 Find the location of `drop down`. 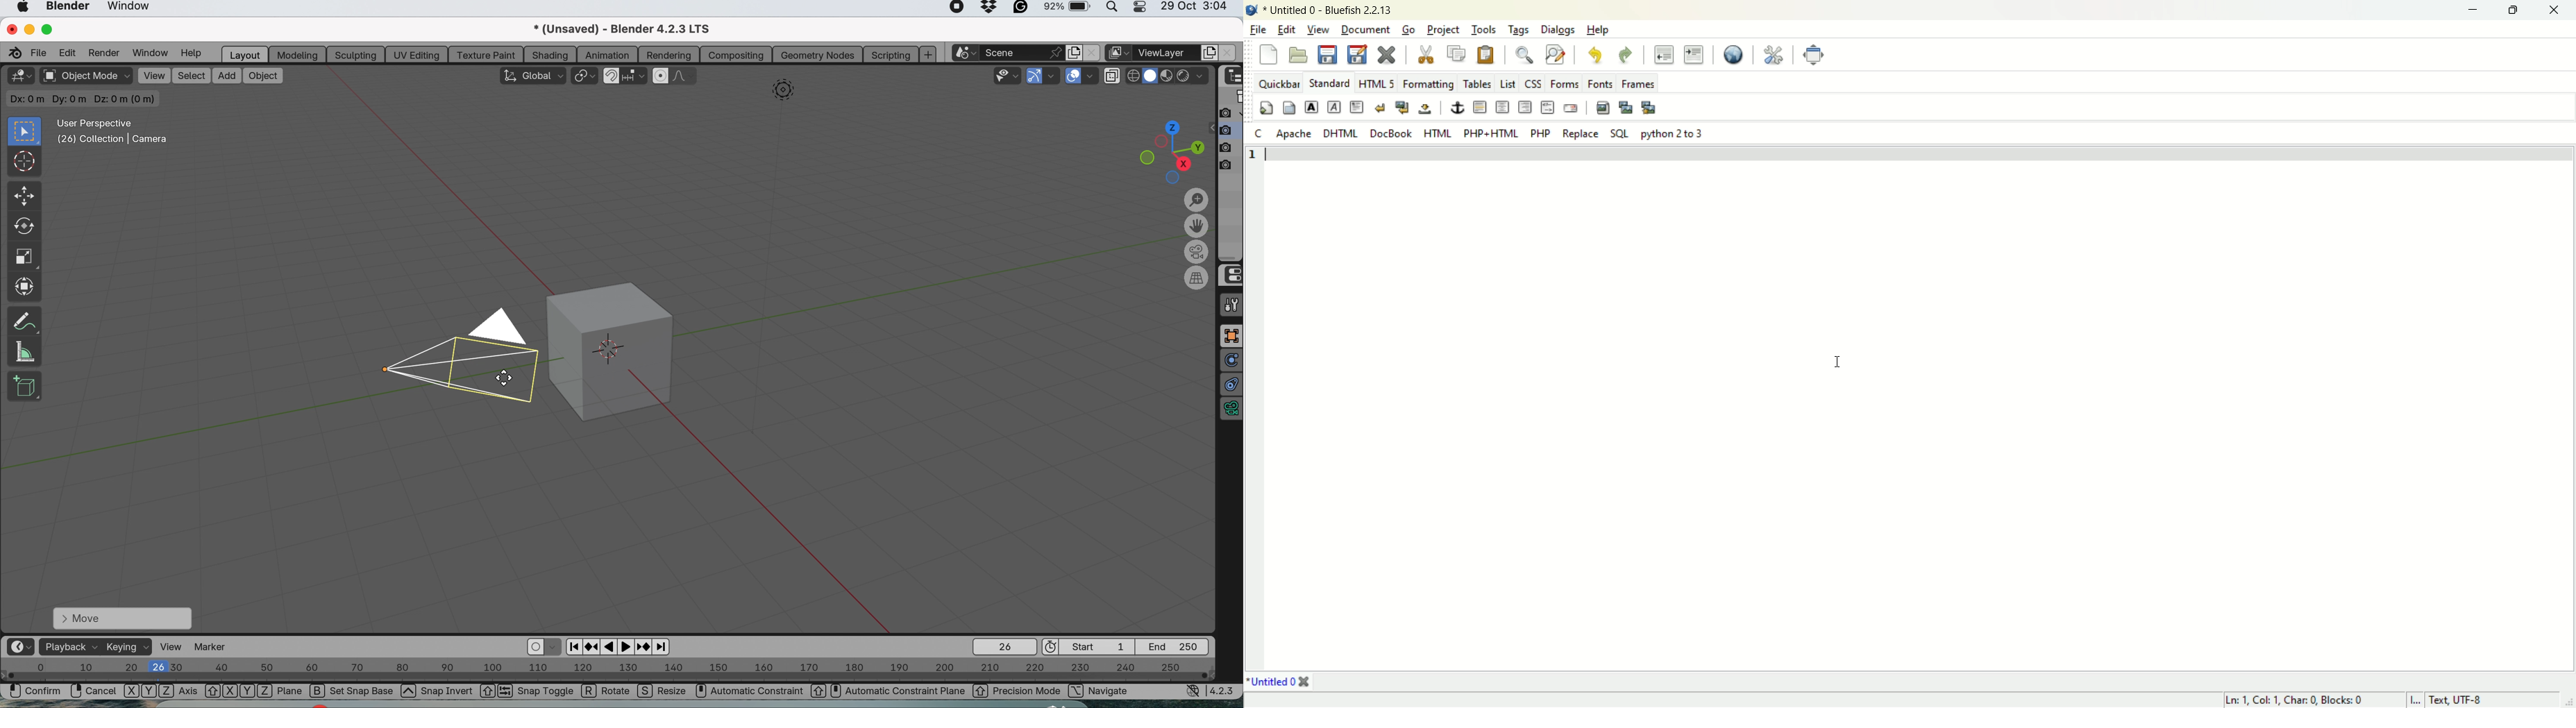

drop down is located at coordinates (1194, 78).